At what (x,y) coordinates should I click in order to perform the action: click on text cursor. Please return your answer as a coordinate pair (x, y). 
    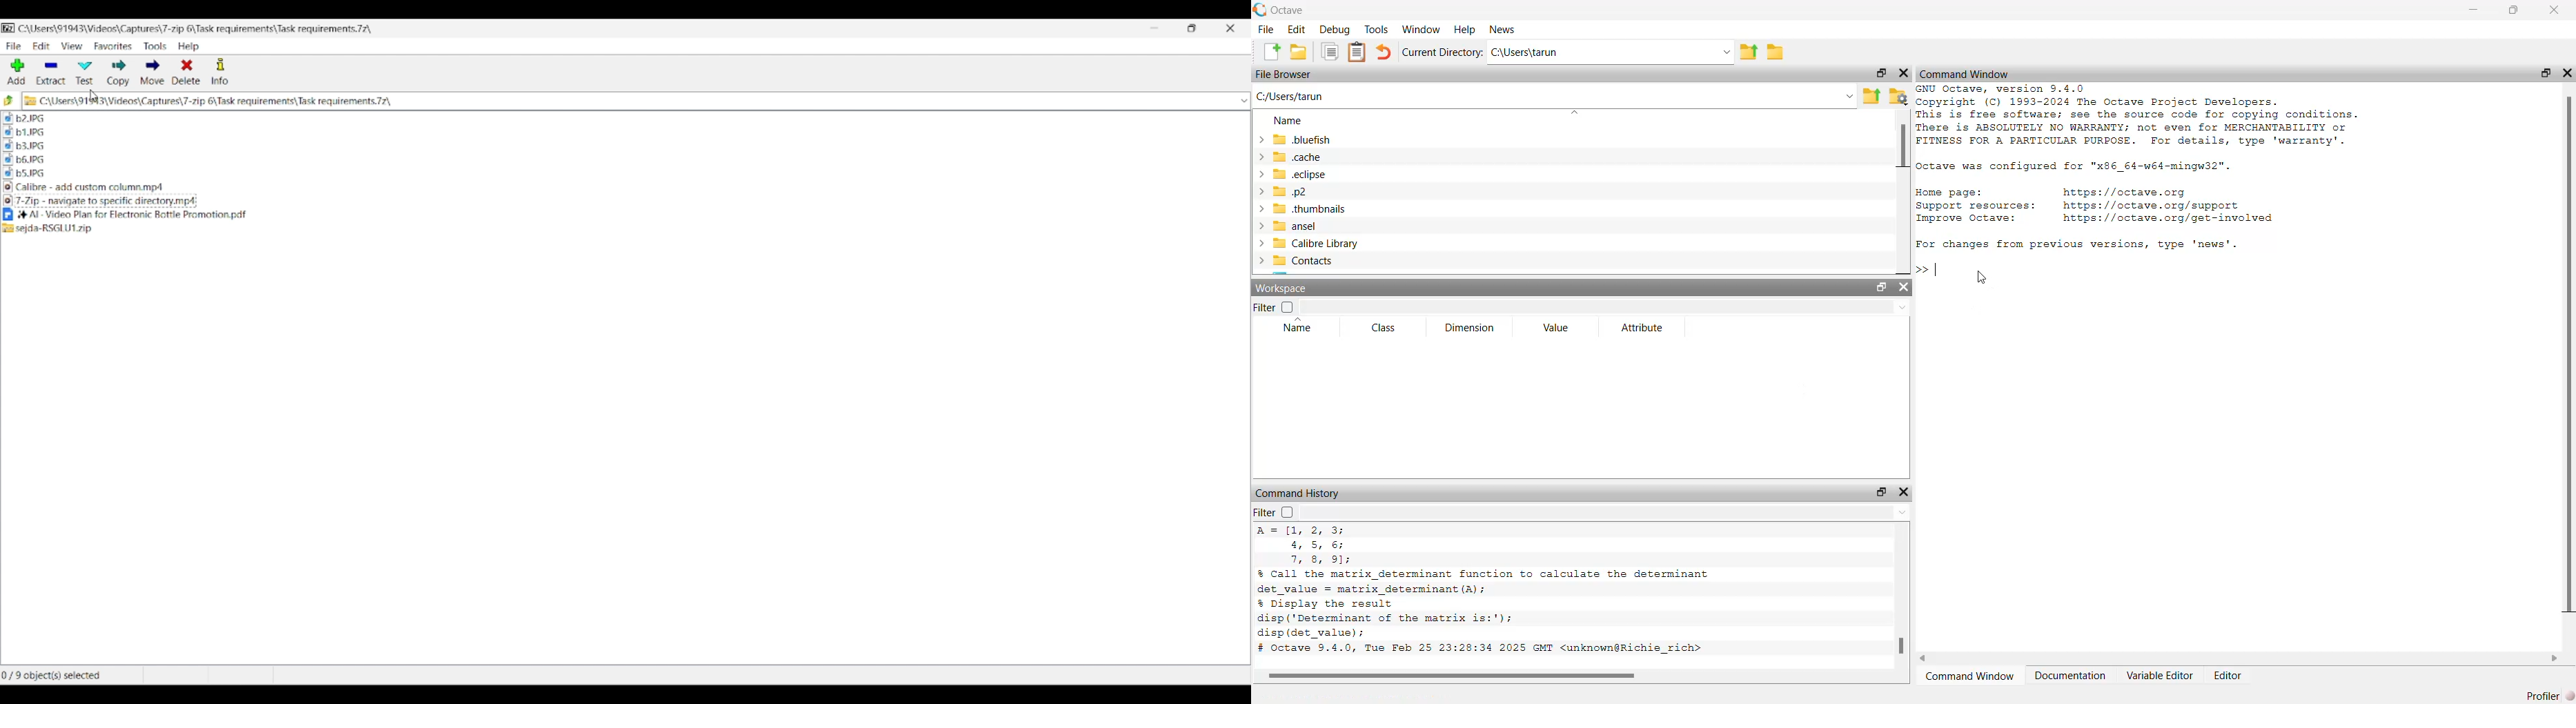
    Looking at the image, I should click on (1936, 268).